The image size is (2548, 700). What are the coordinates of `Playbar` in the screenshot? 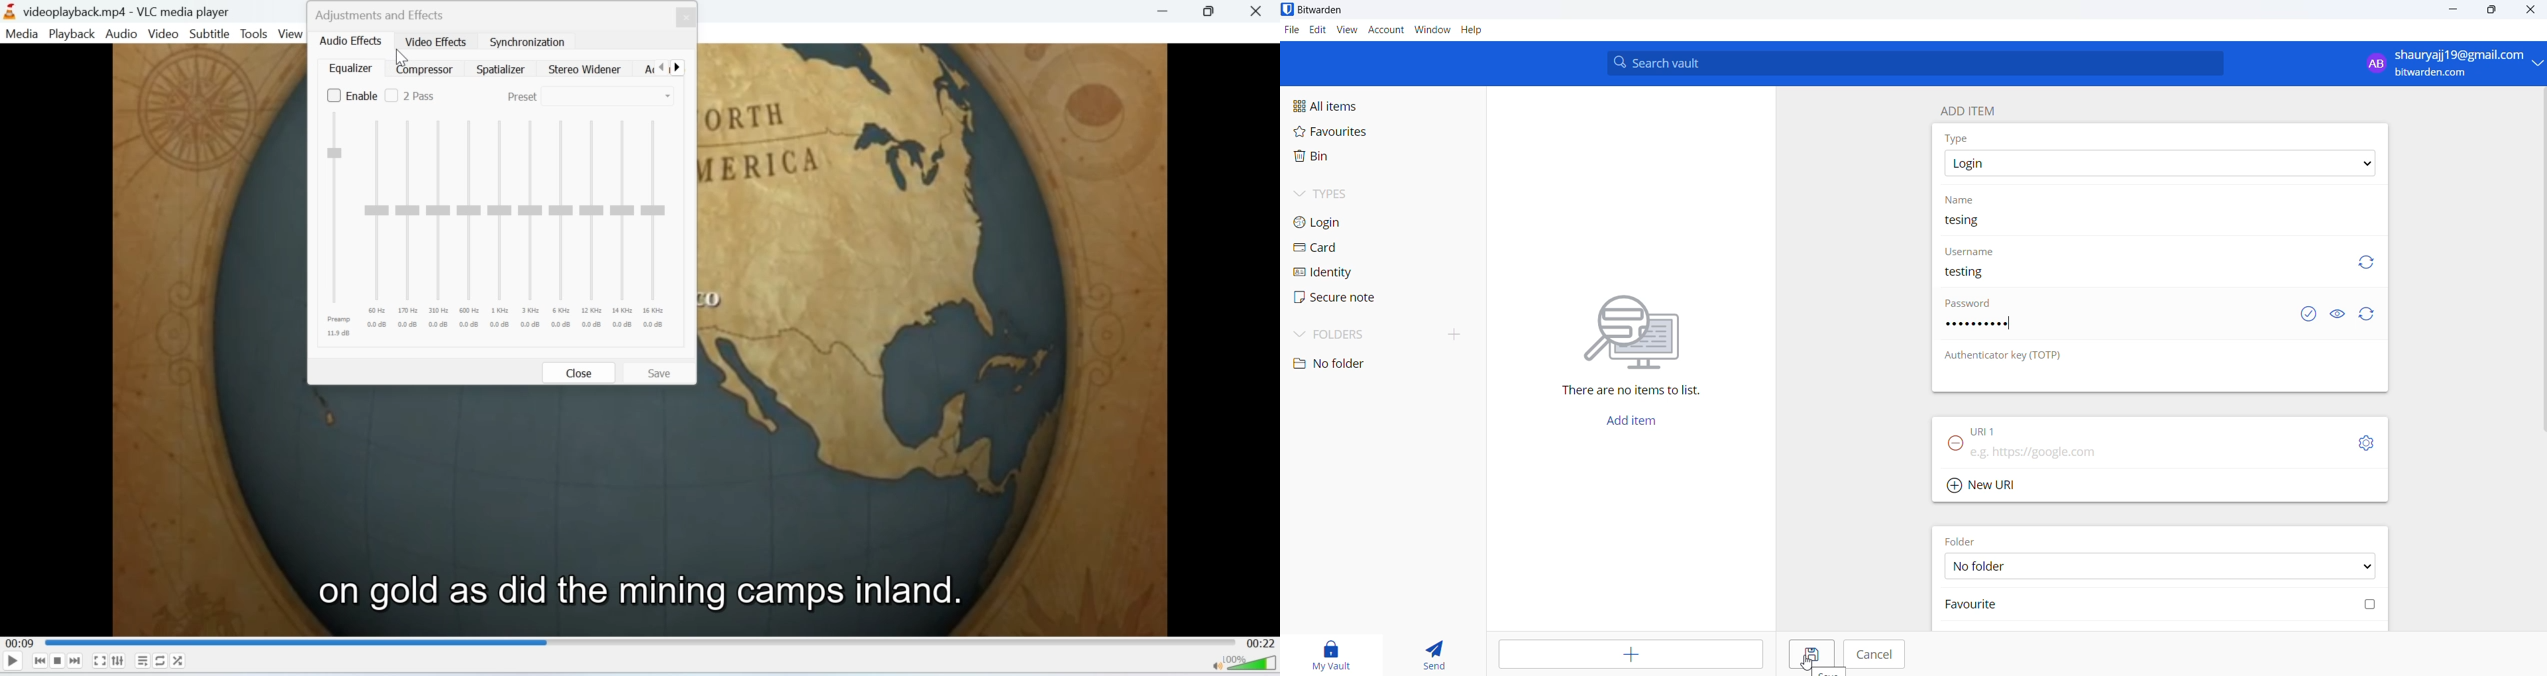 It's located at (640, 641).